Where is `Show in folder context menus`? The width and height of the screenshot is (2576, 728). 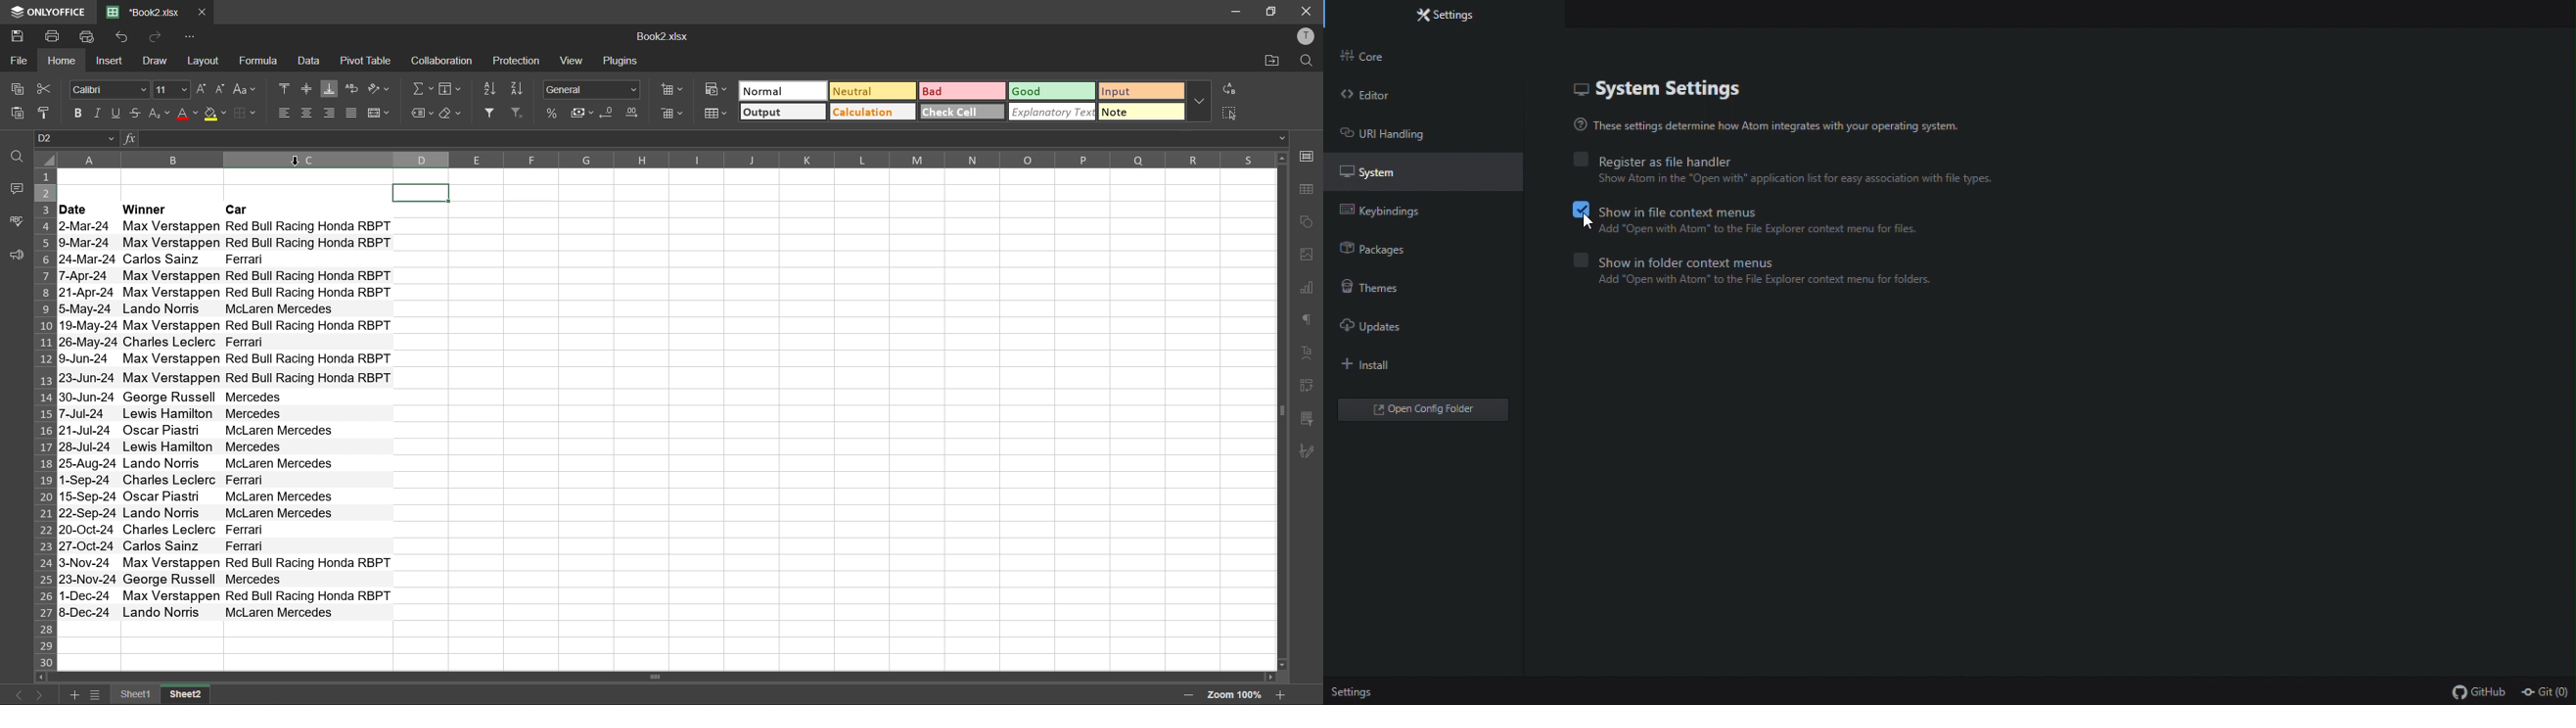 Show in folder context menus is located at coordinates (1689, 260).